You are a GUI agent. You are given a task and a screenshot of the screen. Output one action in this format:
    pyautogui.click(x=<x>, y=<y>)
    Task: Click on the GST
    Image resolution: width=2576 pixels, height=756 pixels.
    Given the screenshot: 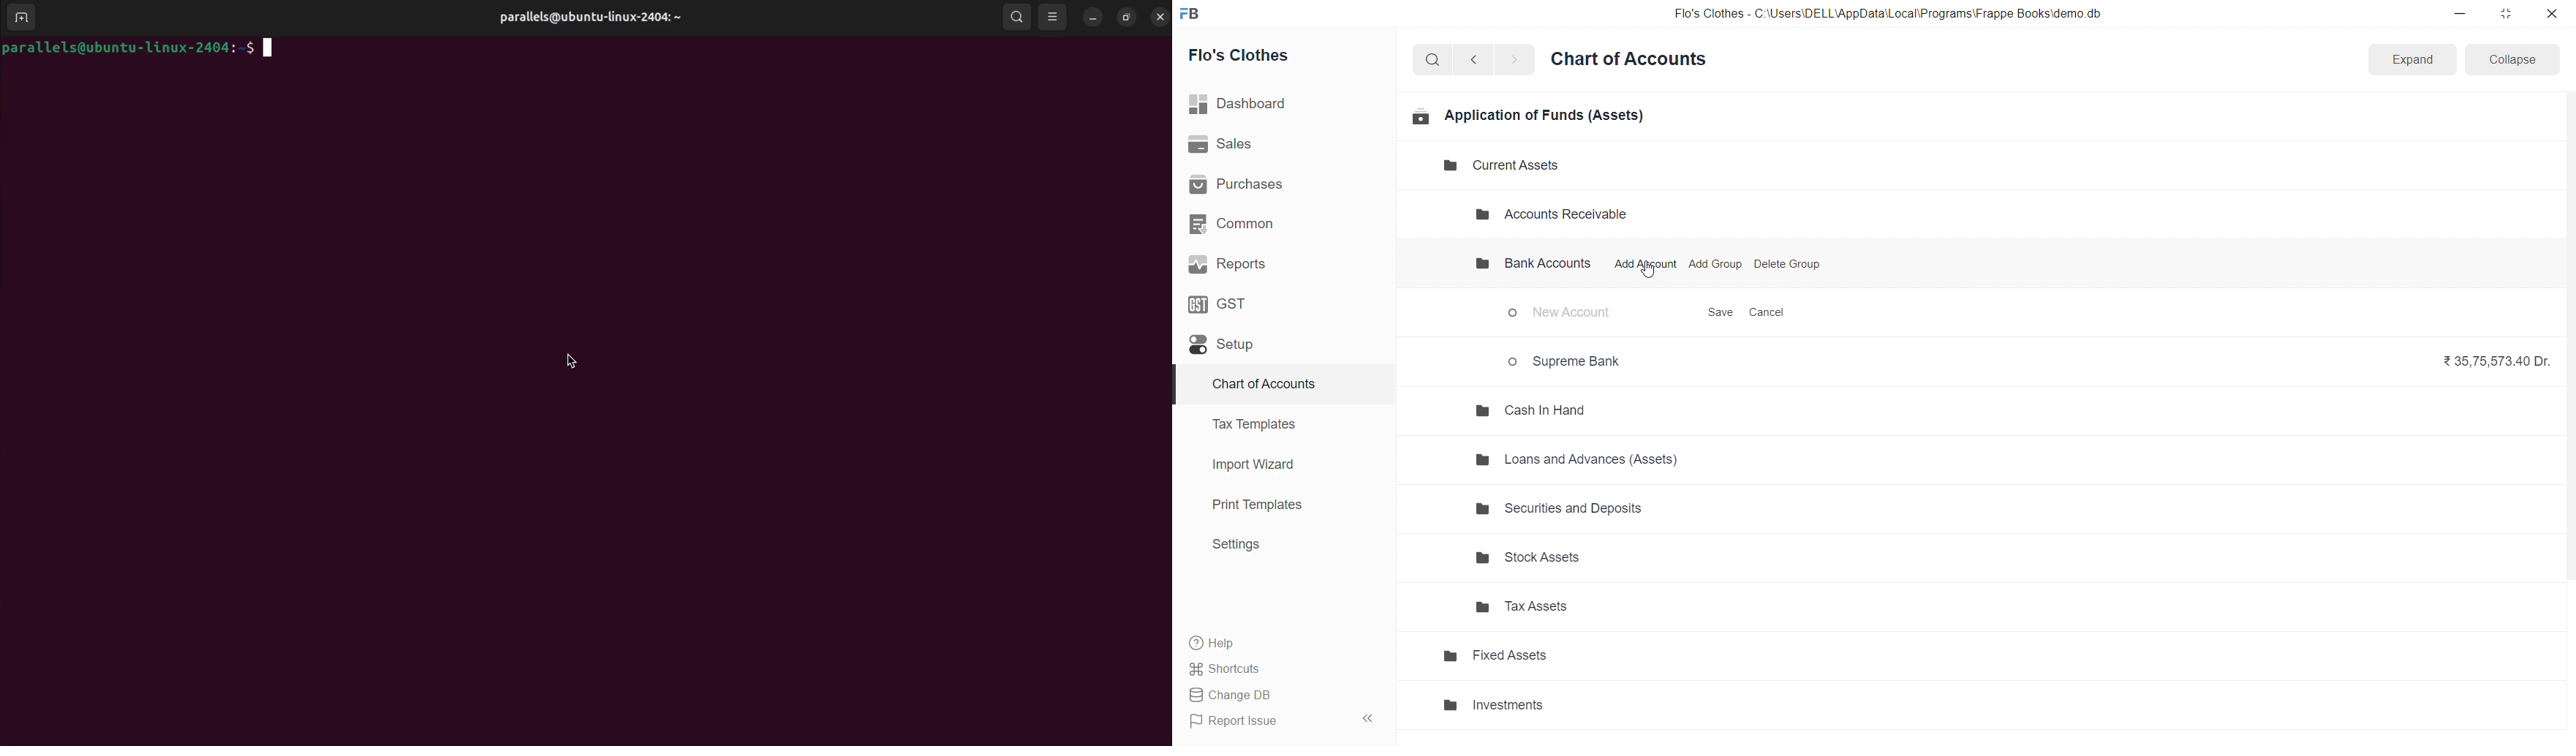 What is the action you would take?
    pyautogui.click(x=1274, y=303)
    